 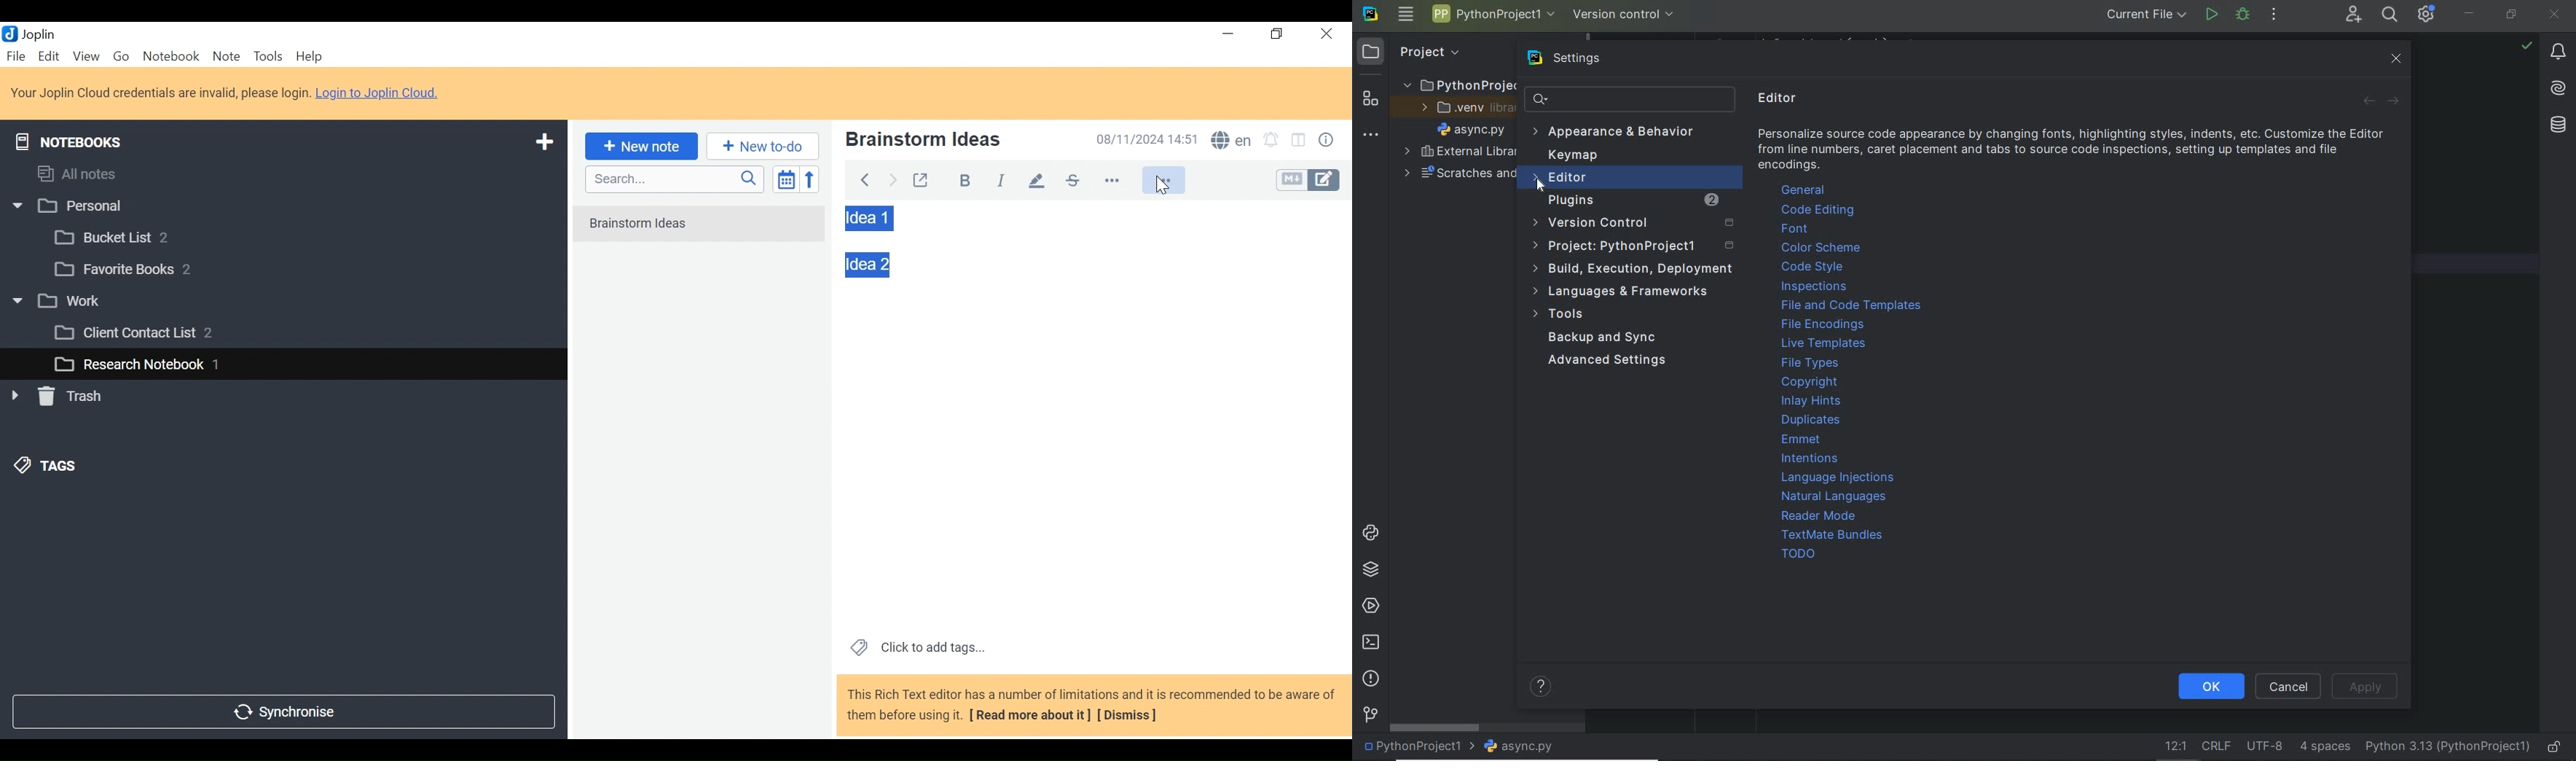 I want to click on Personalize source code appearance by changing fonts, highlighting styles, indents, etc. Customize the Editor from line numbers, caret placement and tabs to source code inspections, setting up templates and file encodings., so click(x=2074, y=152).